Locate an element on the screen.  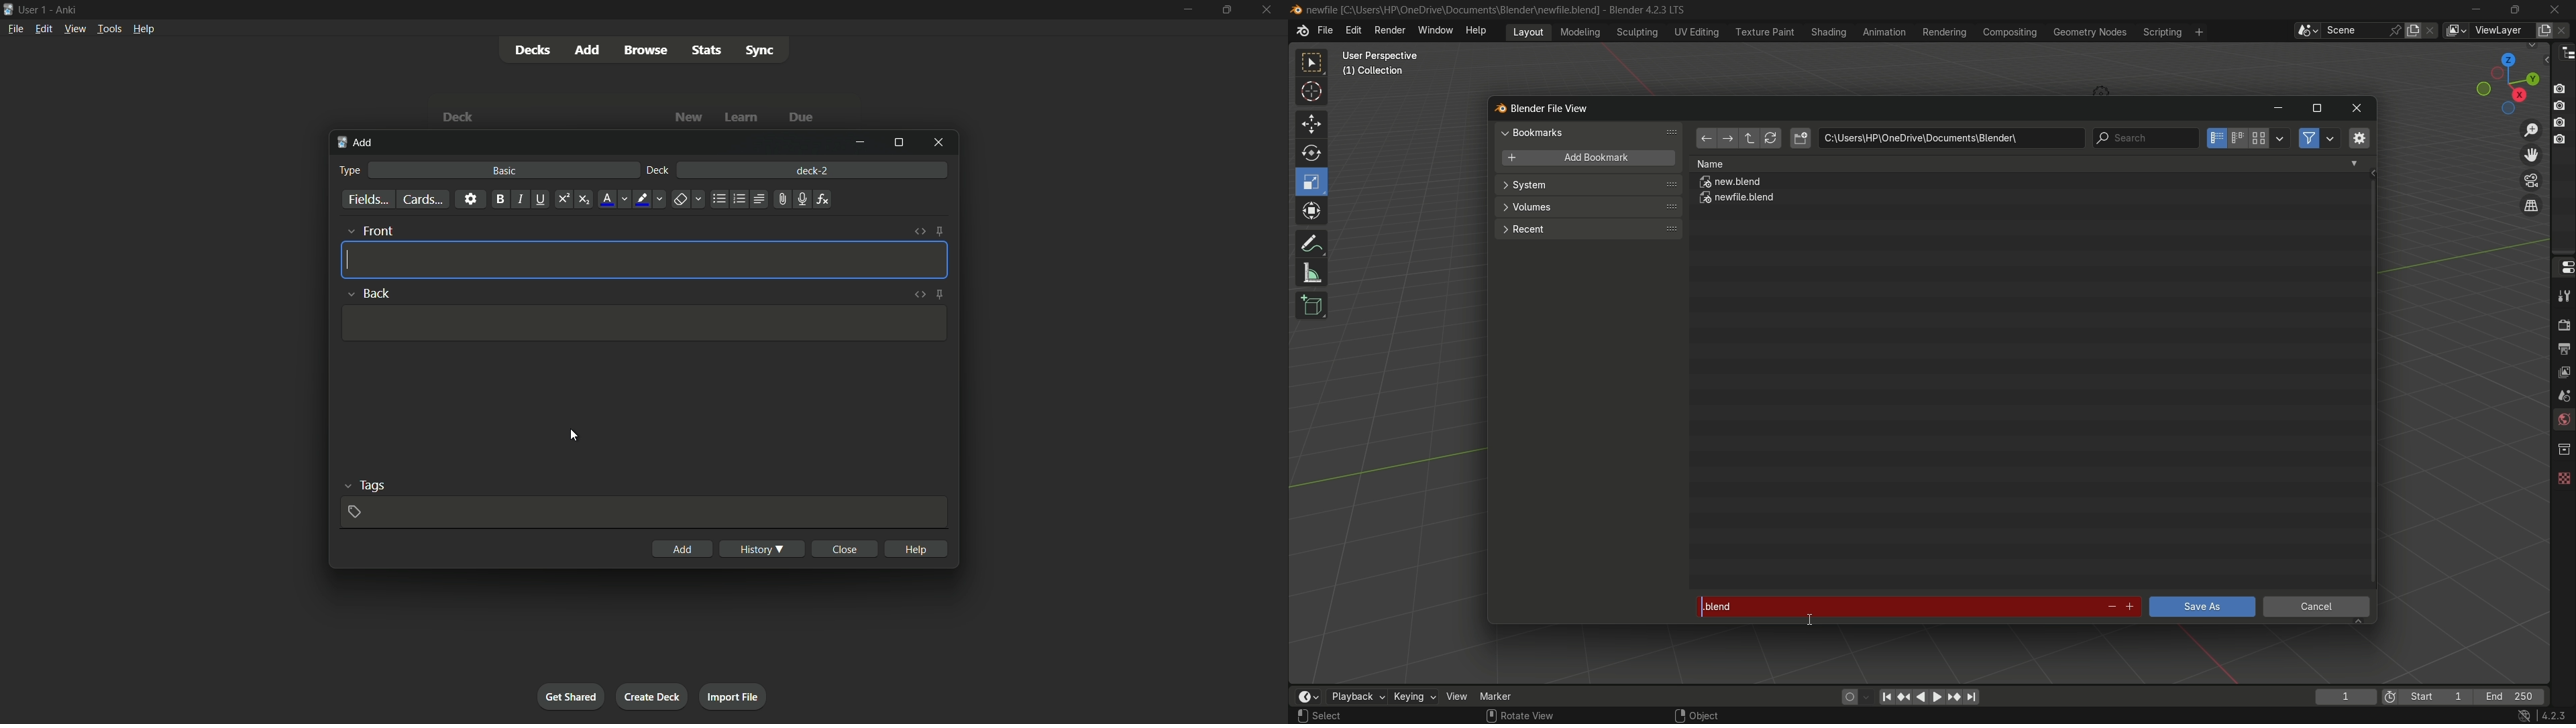
new directory is located at coordinates (1801, 138).